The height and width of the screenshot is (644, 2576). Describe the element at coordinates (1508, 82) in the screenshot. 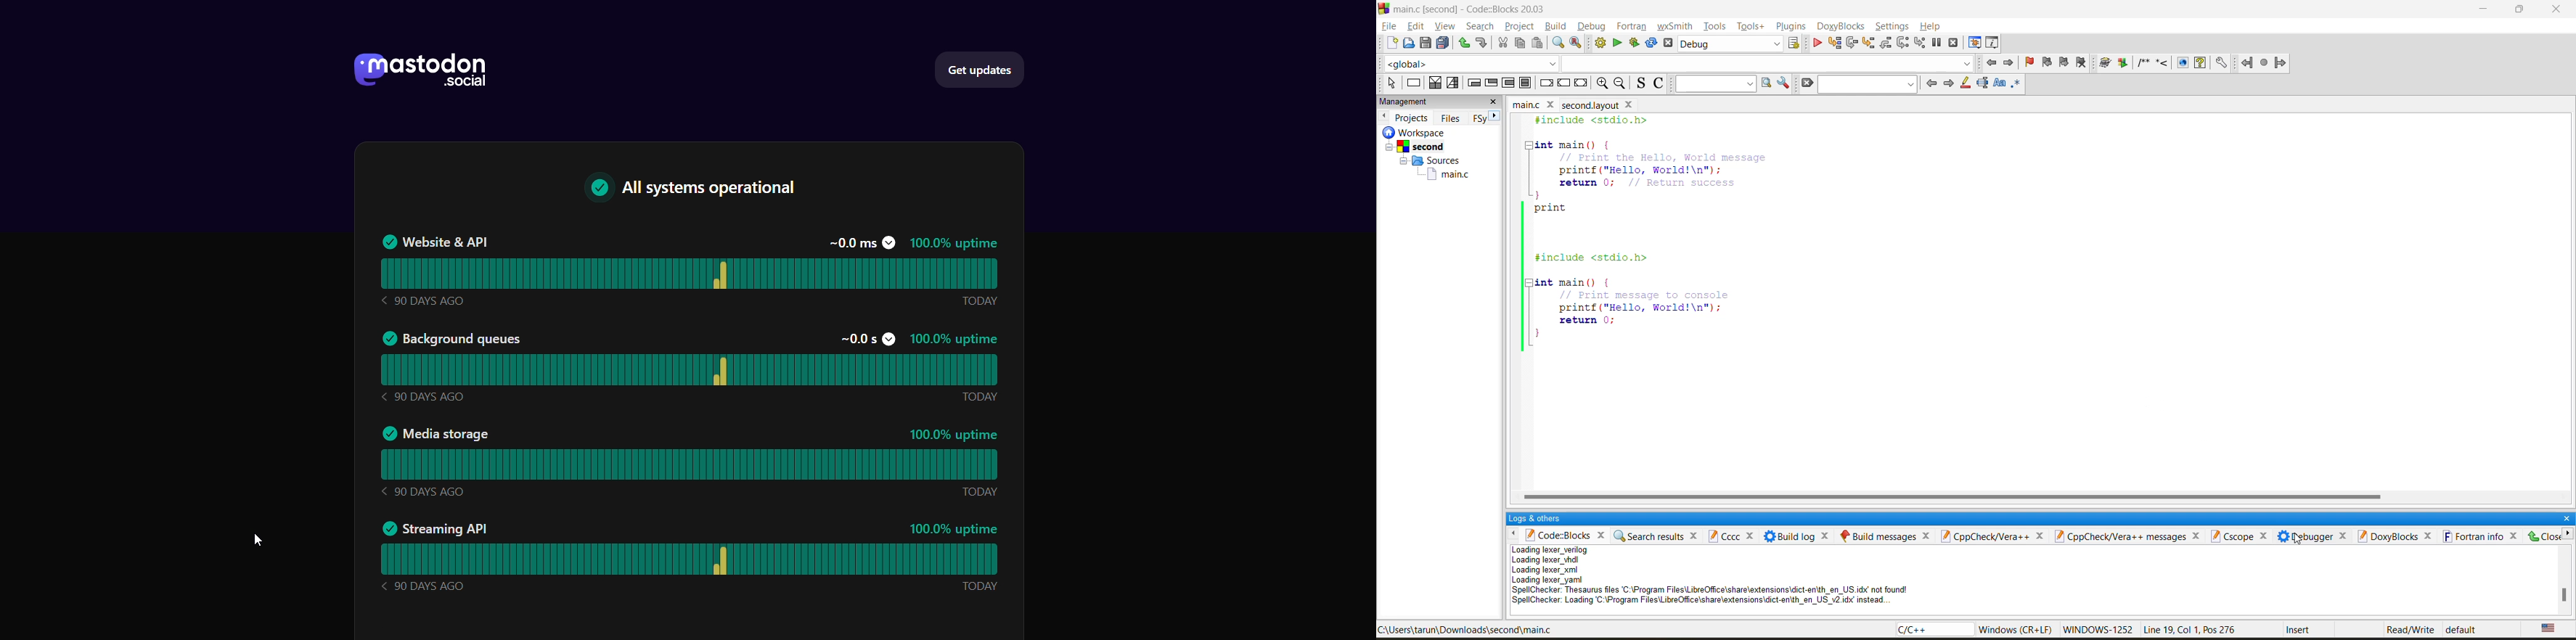

I see `counting loop` at that location.